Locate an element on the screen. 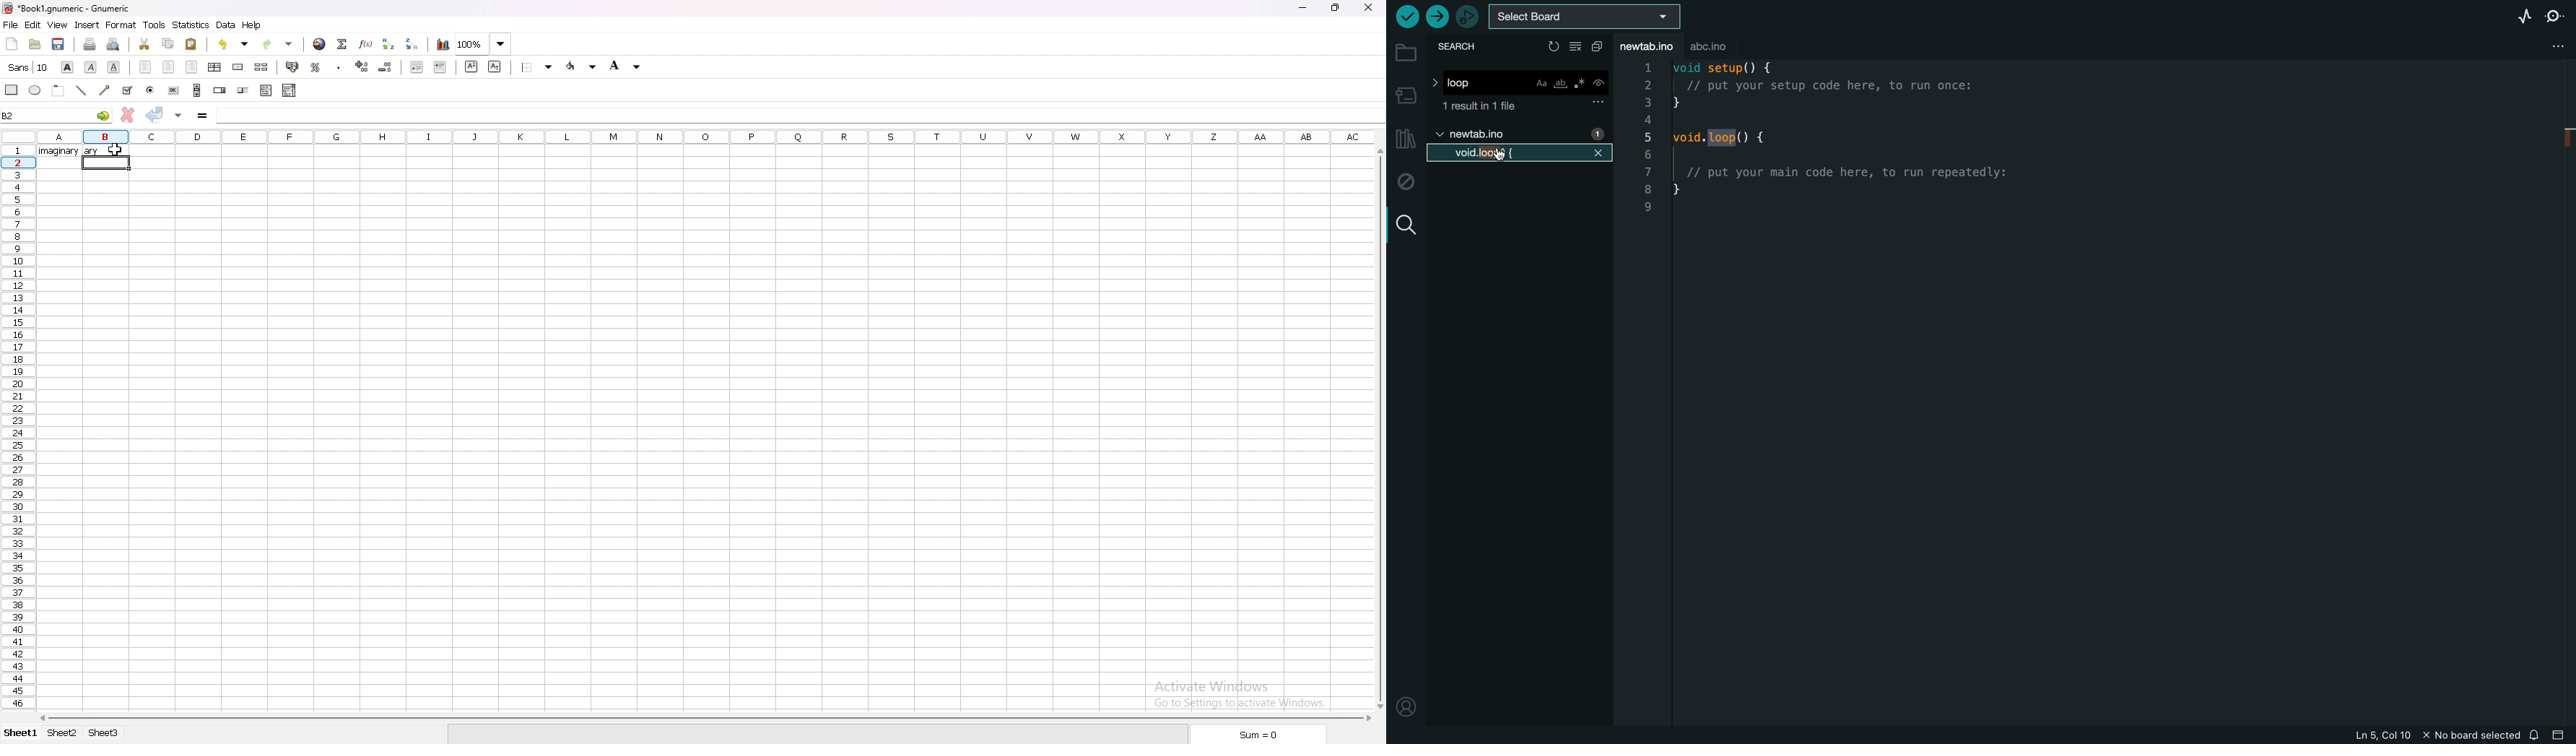  edit is located at coordinates (32, 25).